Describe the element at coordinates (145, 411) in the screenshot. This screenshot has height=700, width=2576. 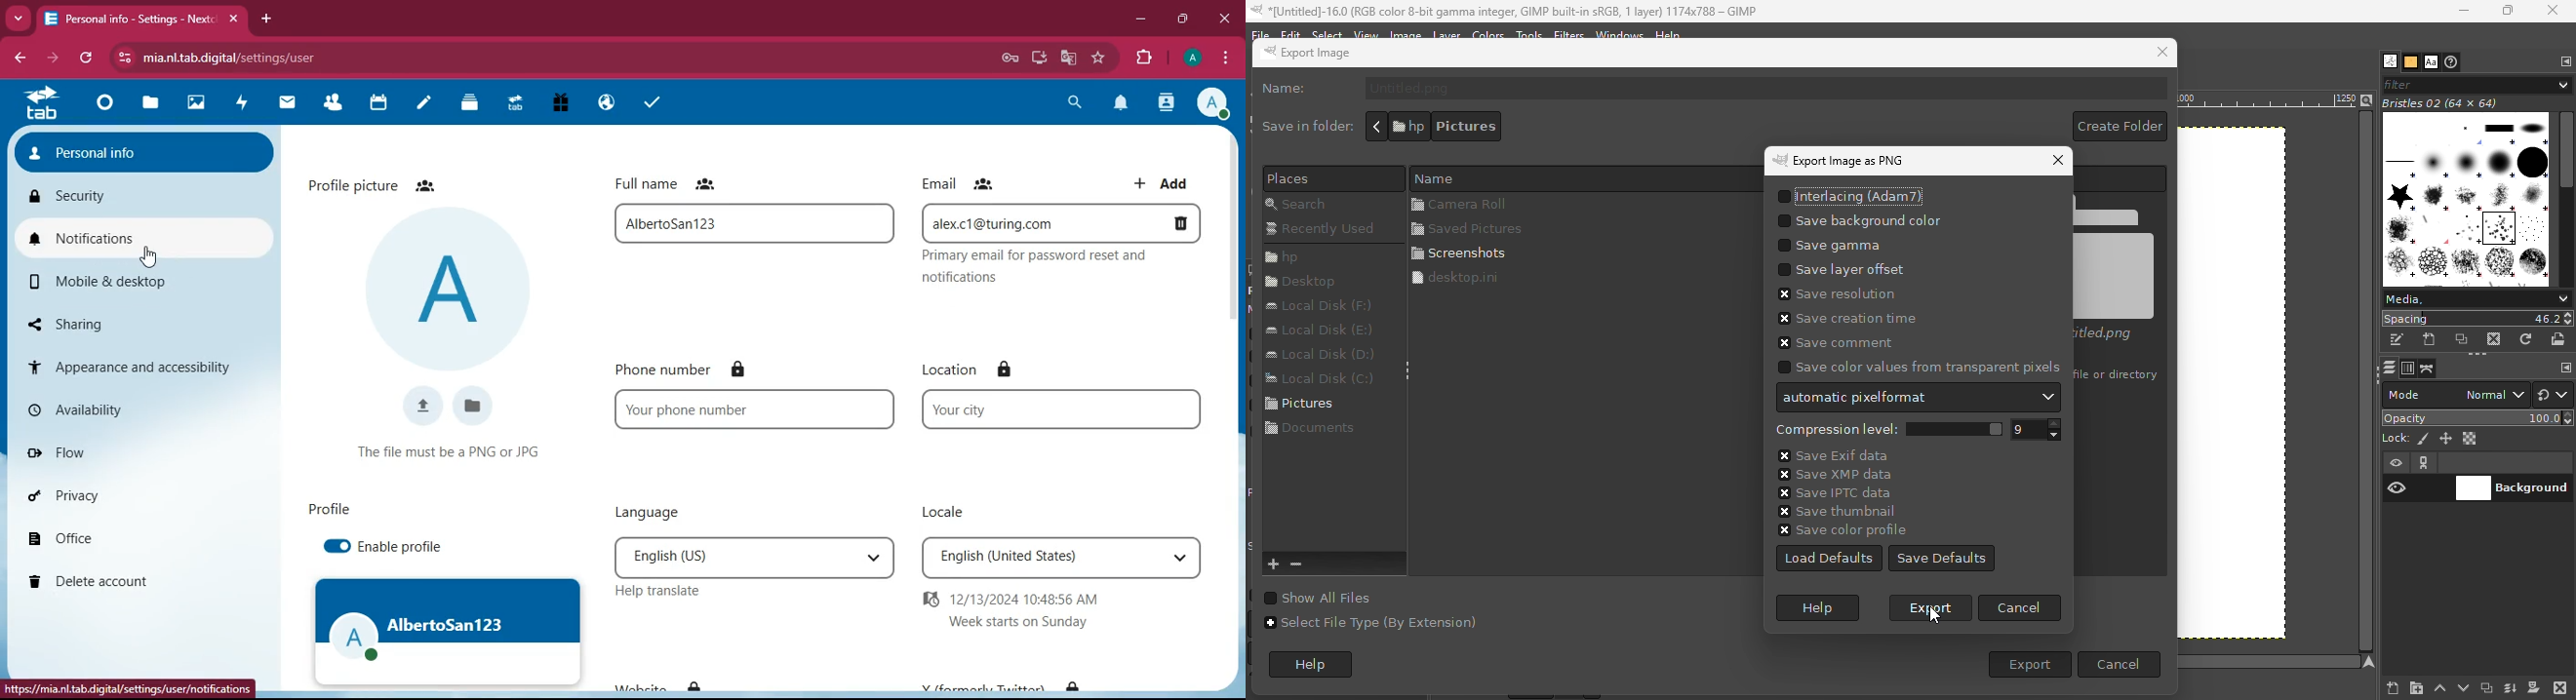
I see `availability` at that location.